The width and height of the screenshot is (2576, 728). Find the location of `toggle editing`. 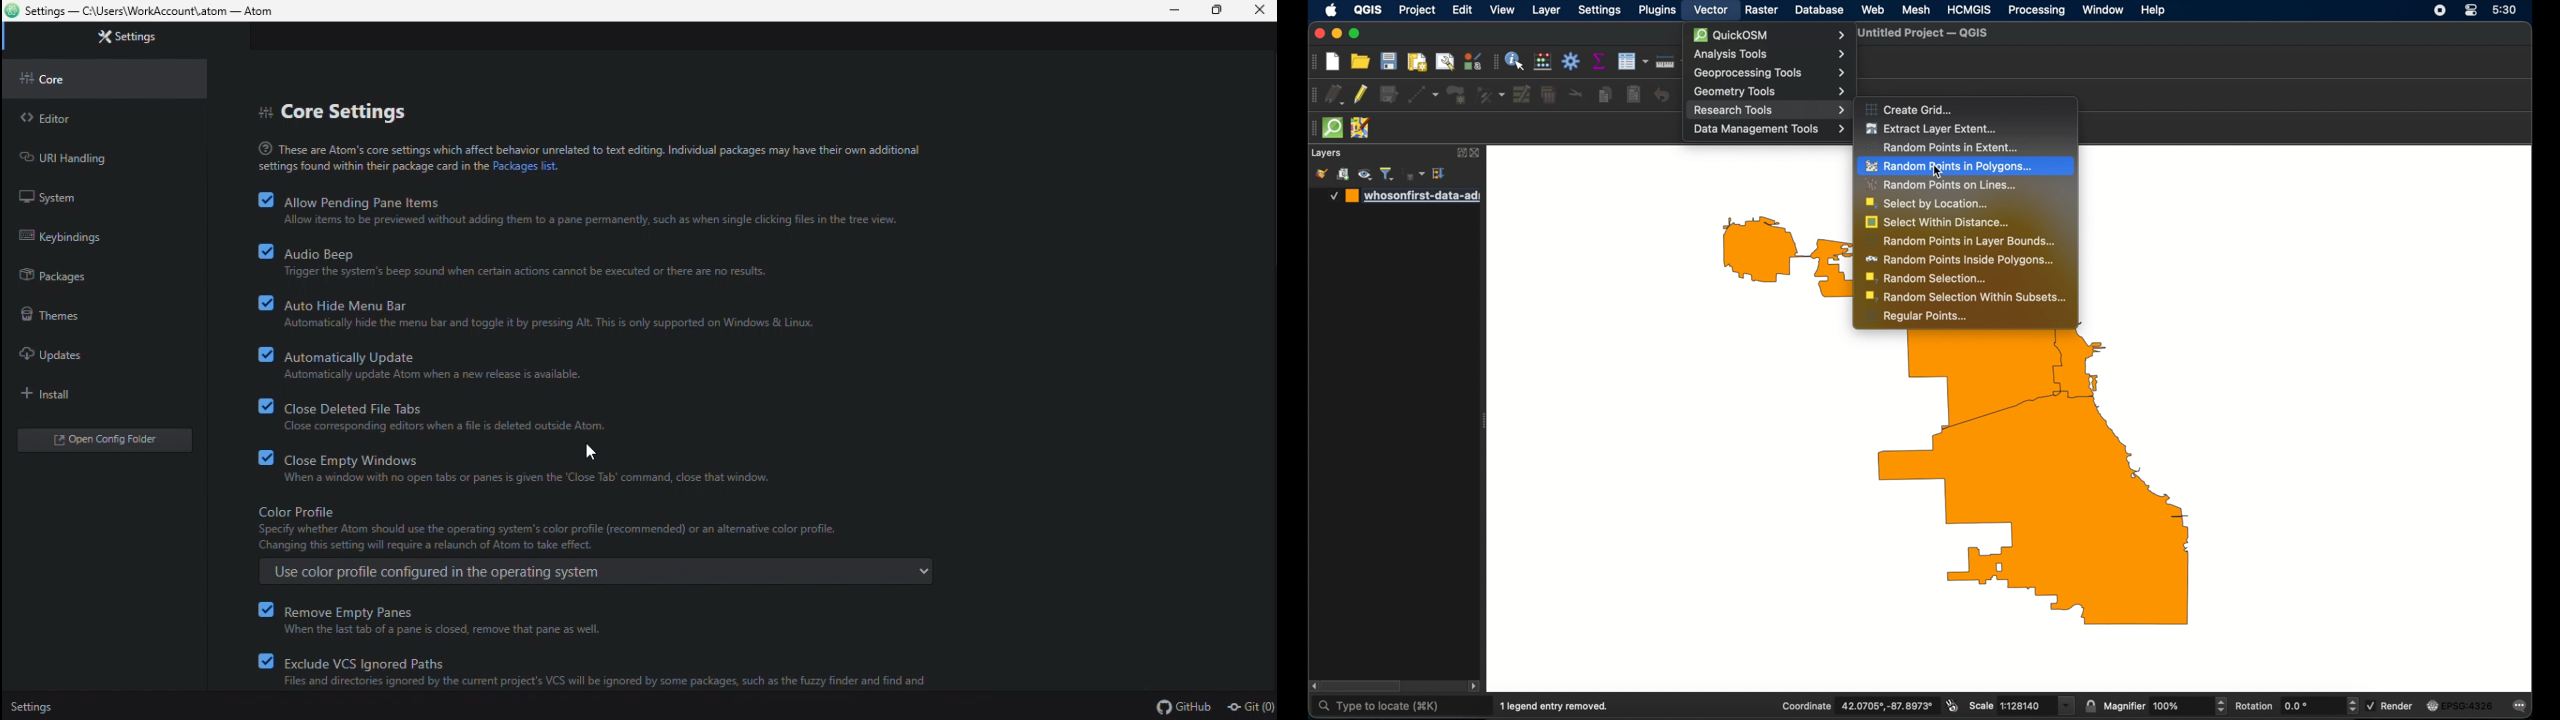

toggle editing is located at coordinates (1361, 95).